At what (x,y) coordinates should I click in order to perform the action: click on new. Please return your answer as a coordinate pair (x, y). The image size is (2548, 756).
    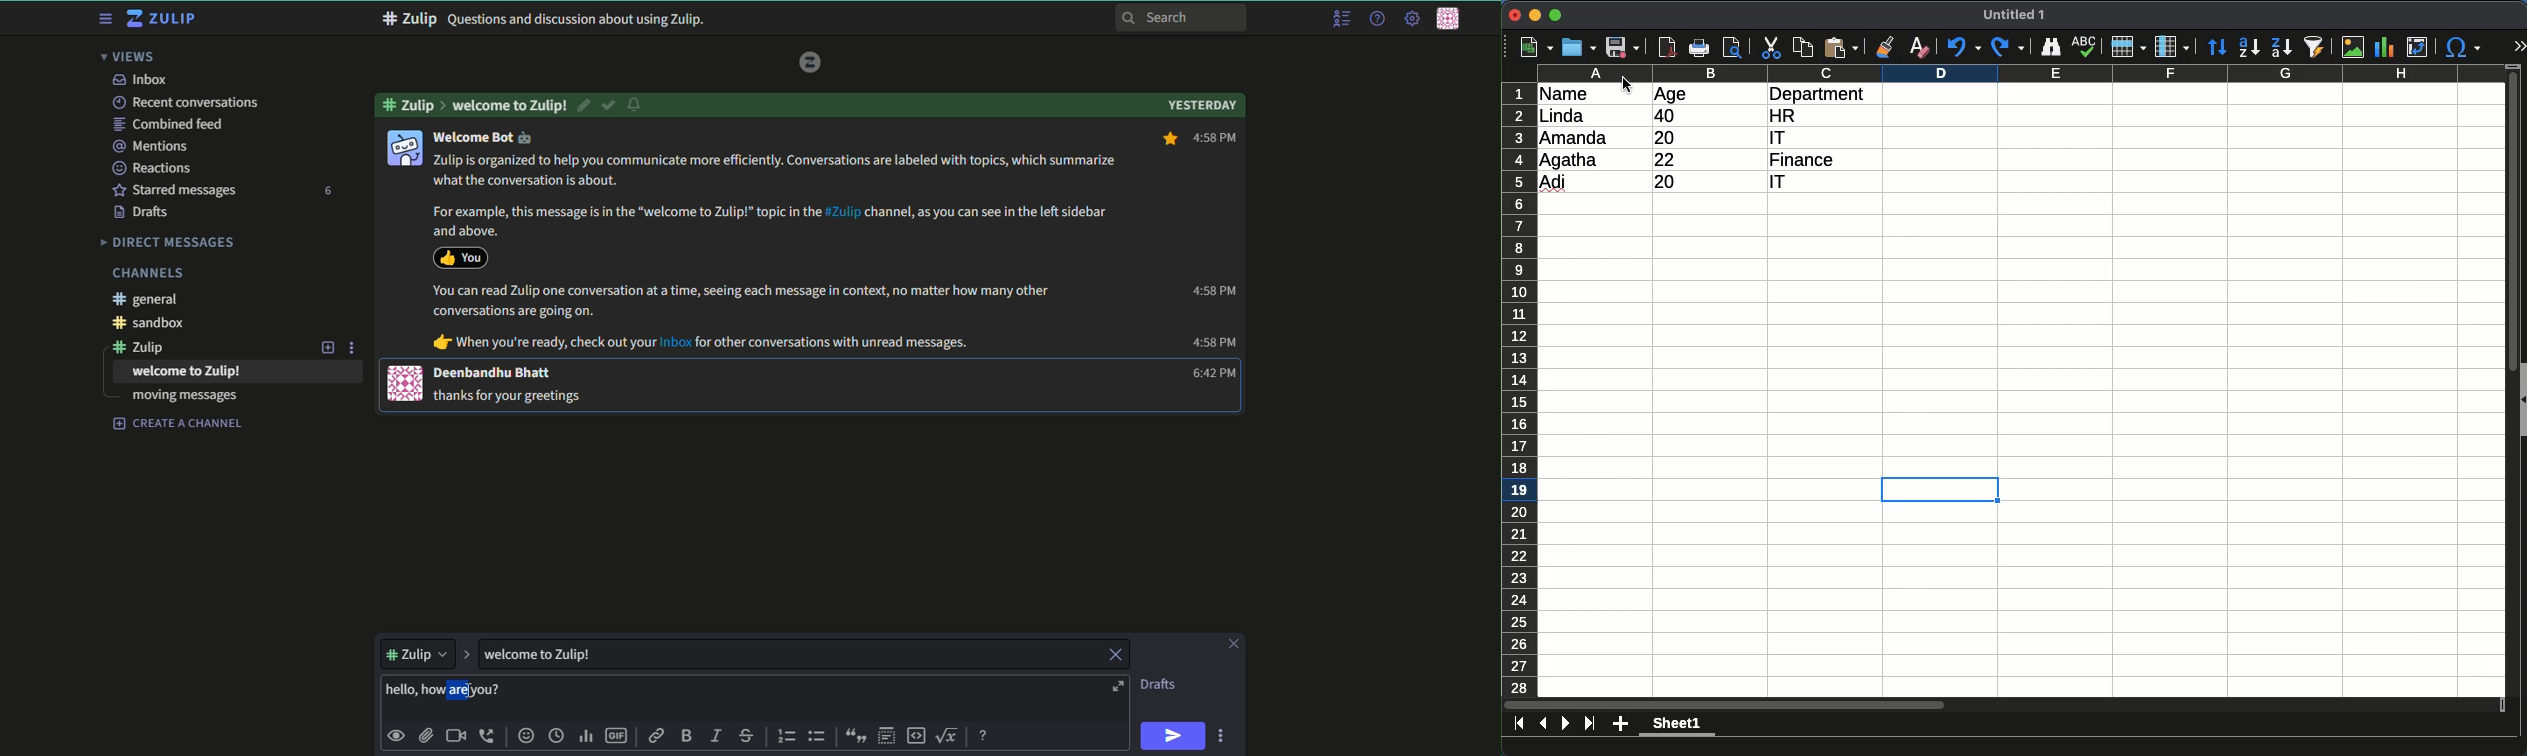
    Looking at the image, I should click on (1535, 47).